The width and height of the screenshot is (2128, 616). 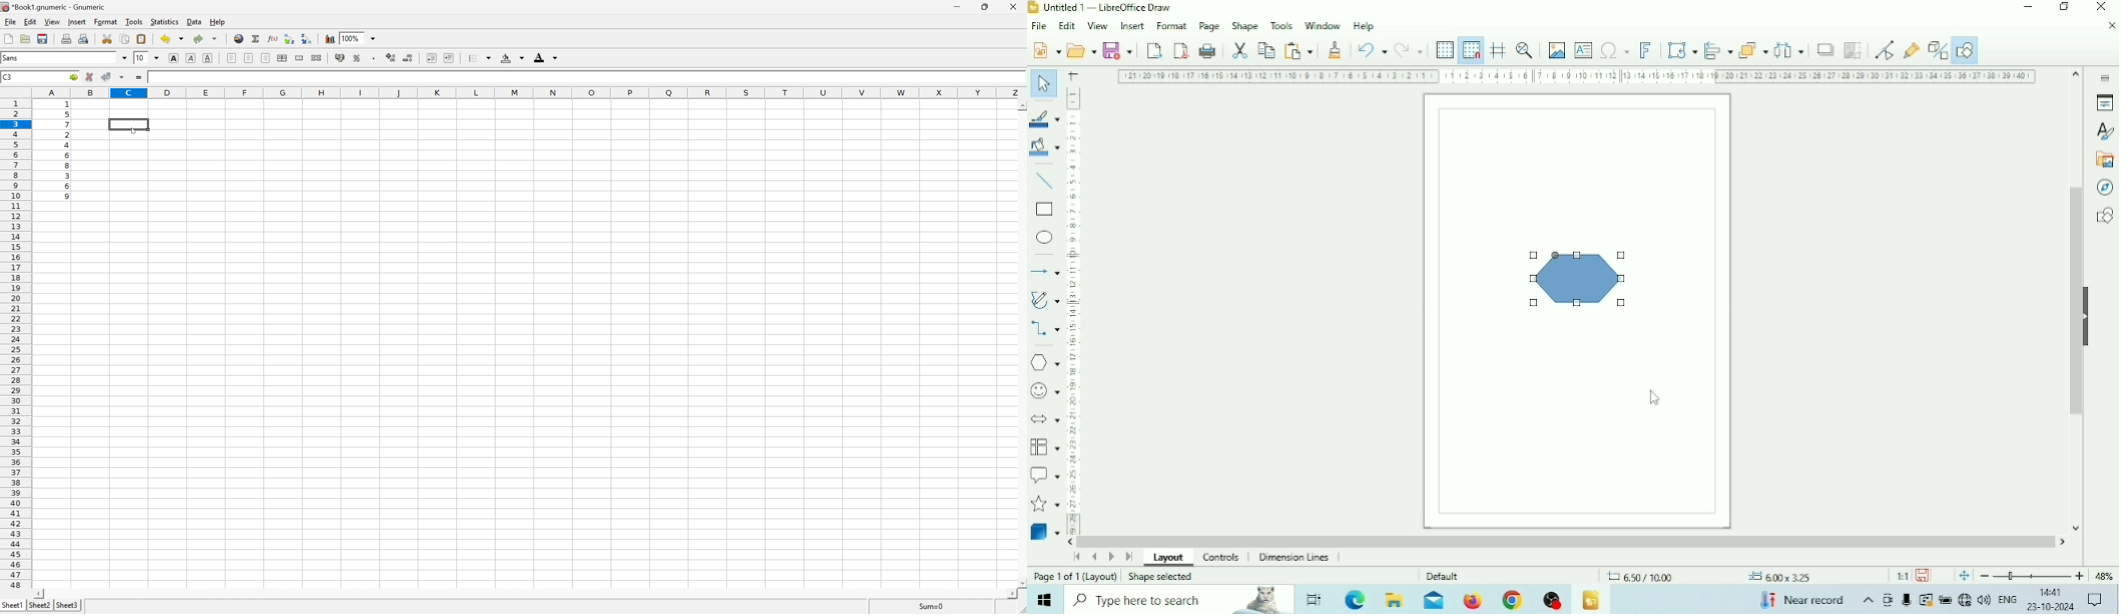 I want to click on Shape, so click(x=1576, y=278).